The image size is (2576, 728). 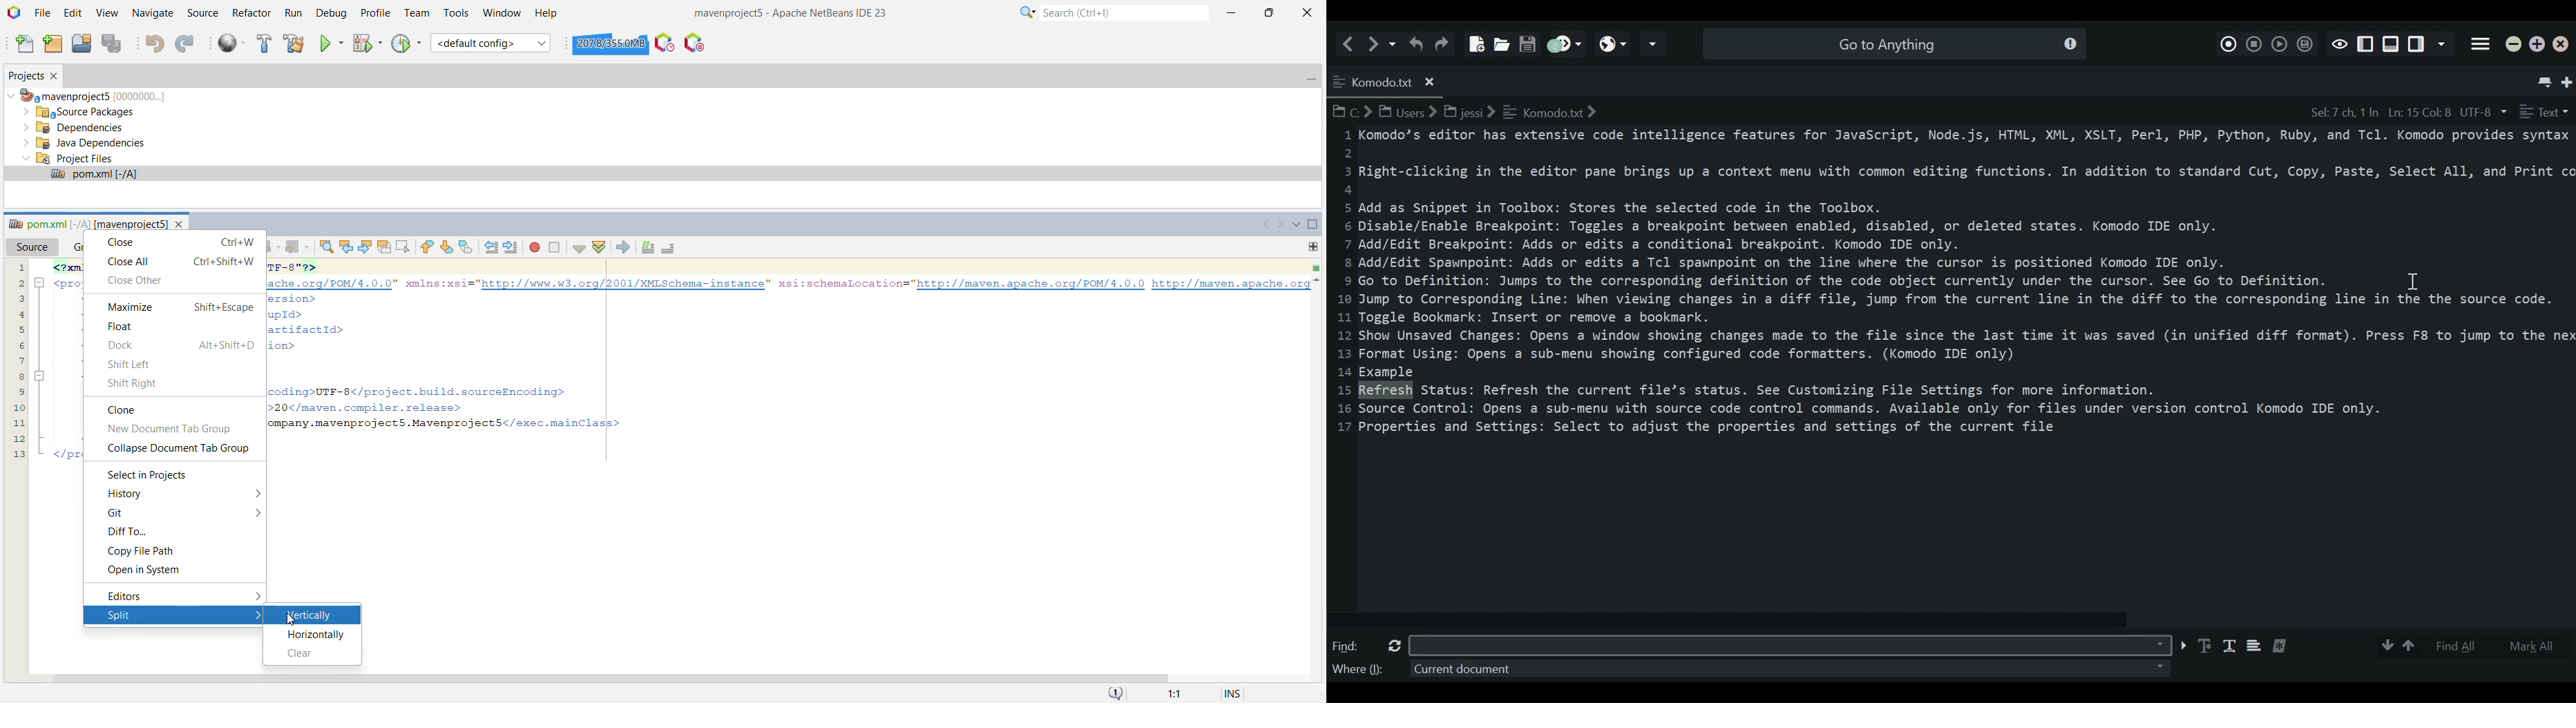 I want to click on Team, so click(x=415, y=13).